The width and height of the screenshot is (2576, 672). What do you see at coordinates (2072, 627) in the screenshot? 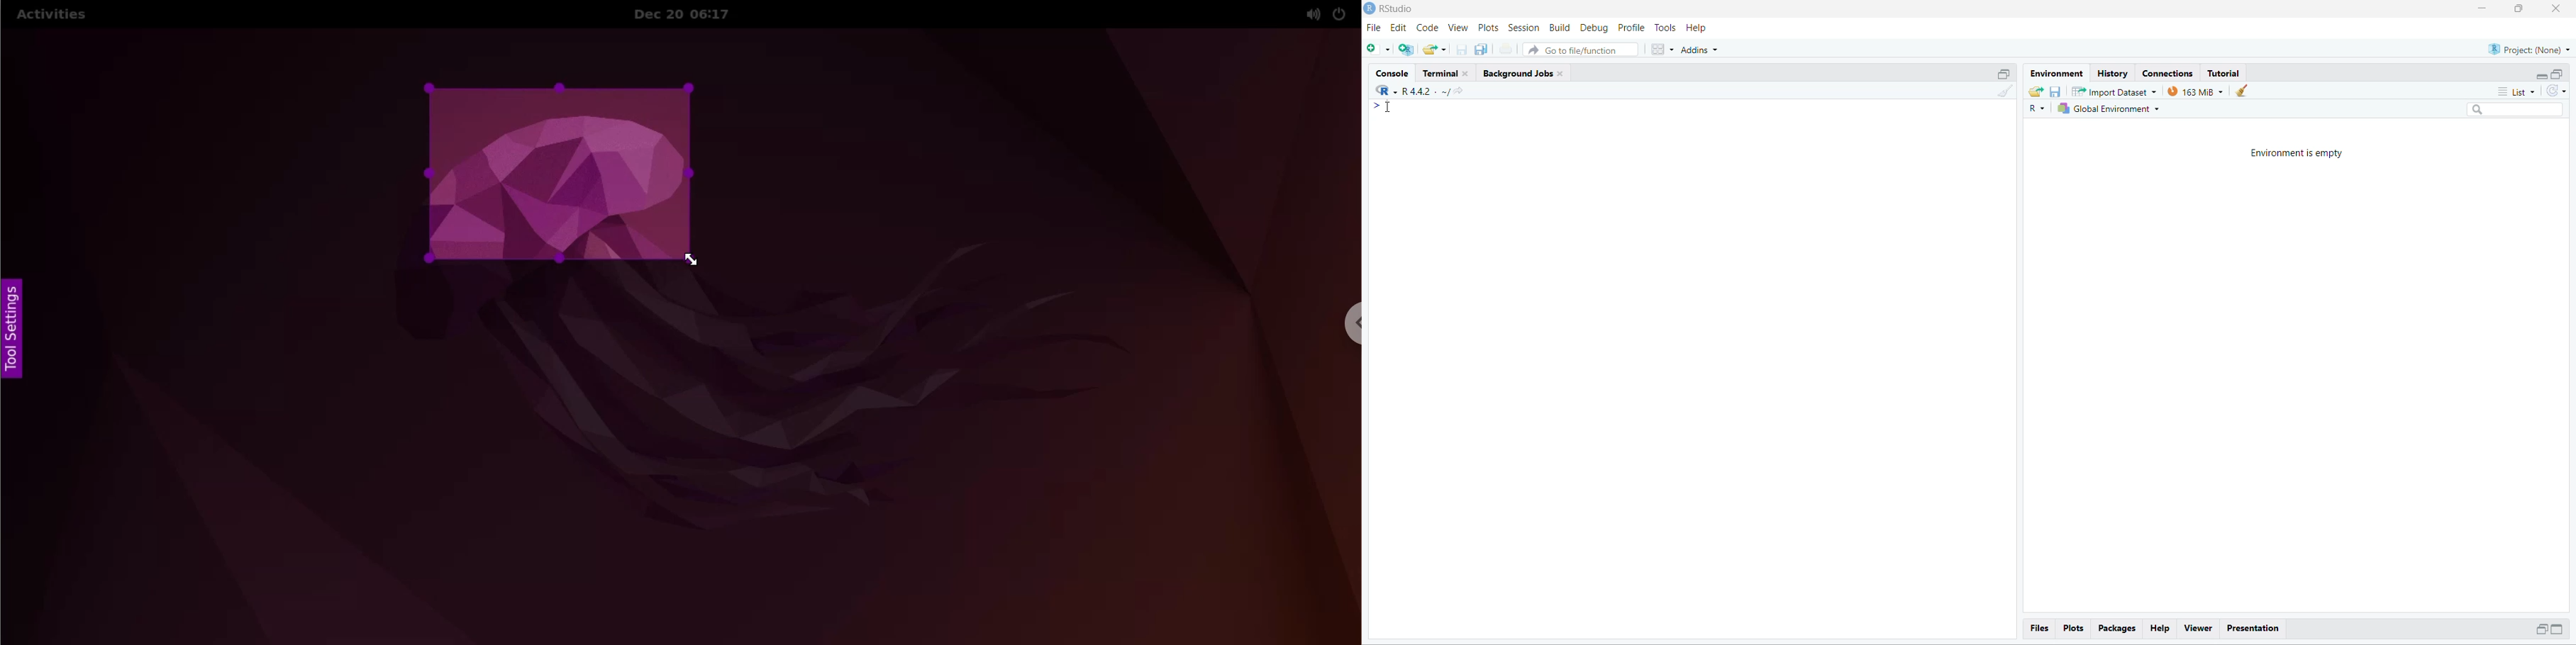
I see `Plots` at bounding box center [2072, 627].